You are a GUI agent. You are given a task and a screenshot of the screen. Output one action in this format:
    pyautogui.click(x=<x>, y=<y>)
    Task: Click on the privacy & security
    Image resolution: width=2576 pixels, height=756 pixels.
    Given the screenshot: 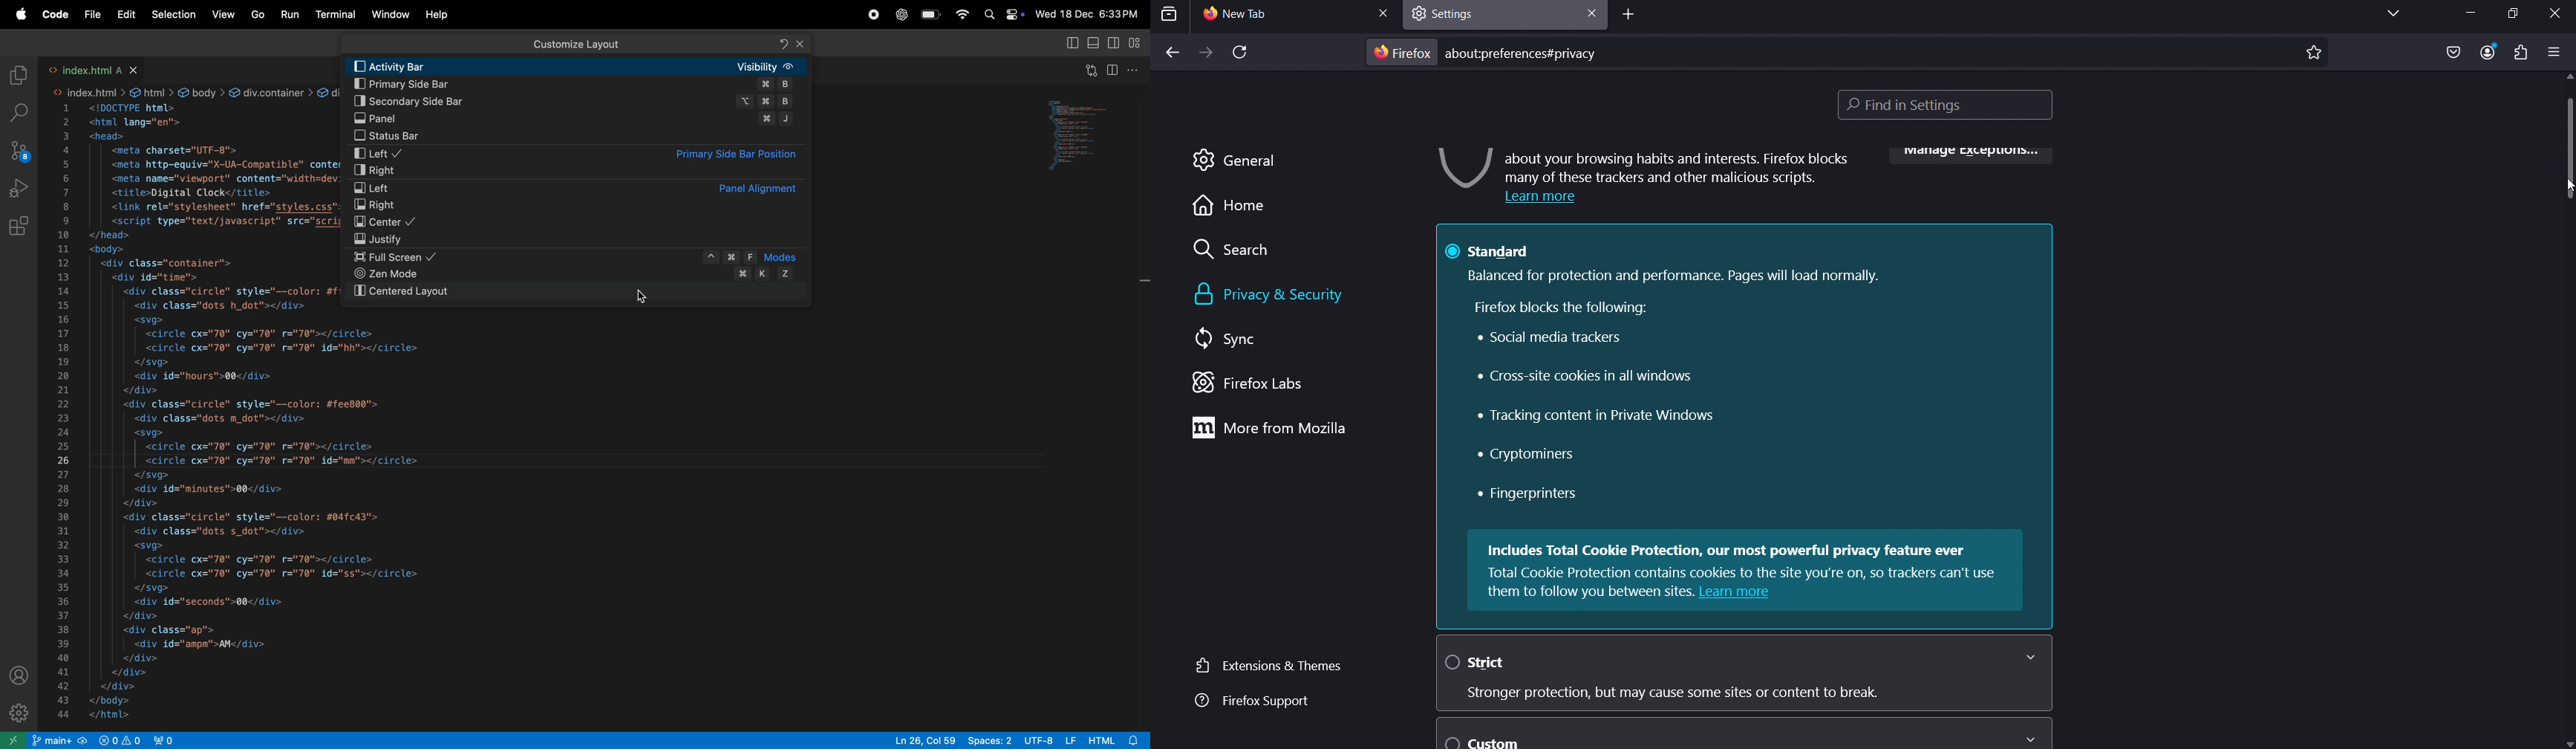 What is the action you would take?
    pyautogui.click(x=1285, y=295)
    